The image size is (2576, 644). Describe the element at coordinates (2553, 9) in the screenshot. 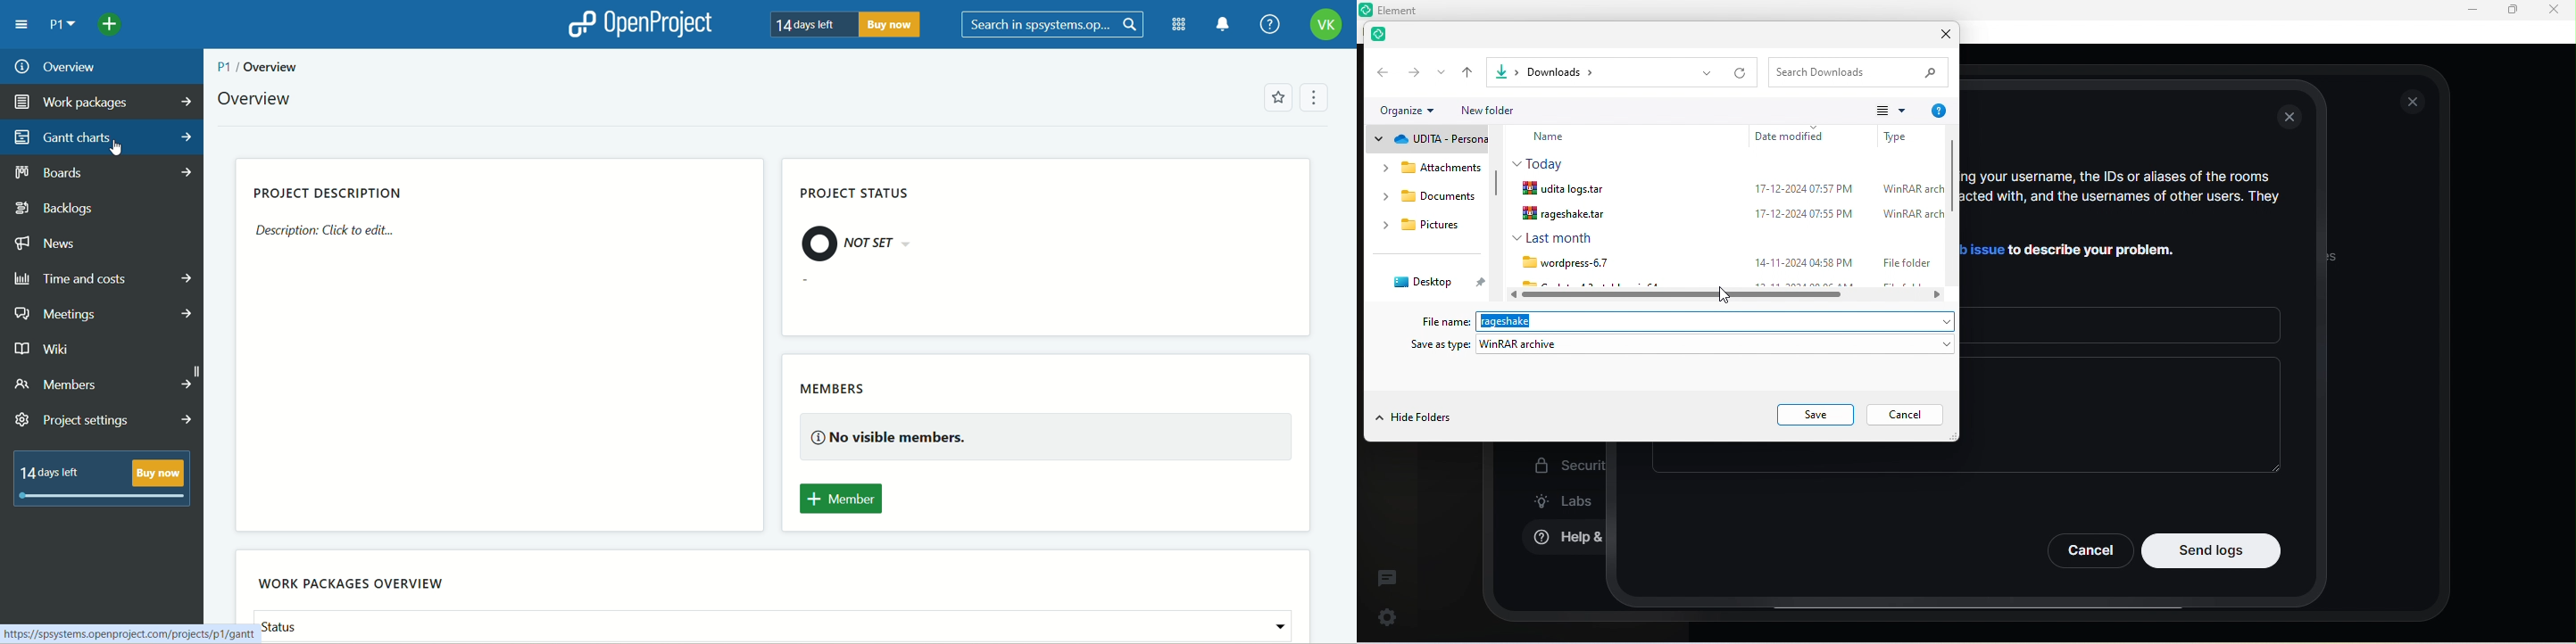

I see `close` at that location.